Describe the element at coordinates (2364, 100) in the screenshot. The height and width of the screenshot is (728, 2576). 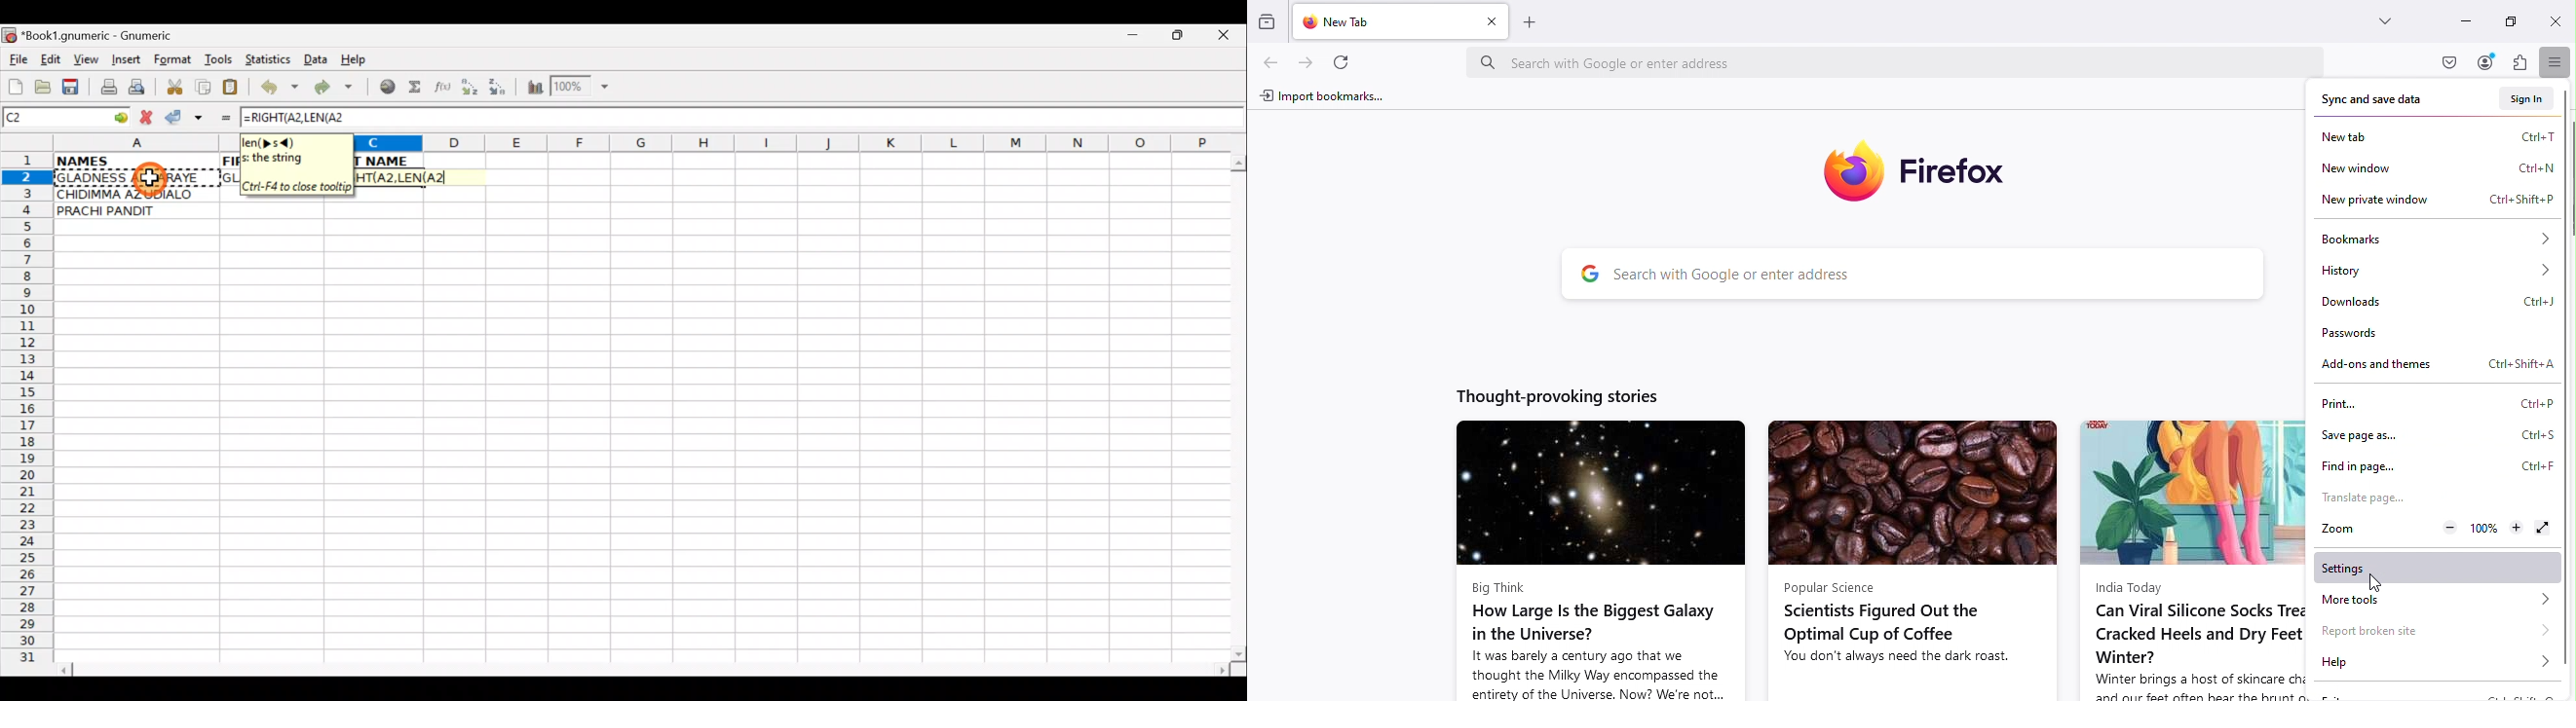
I see `Sync and save data` at that location.